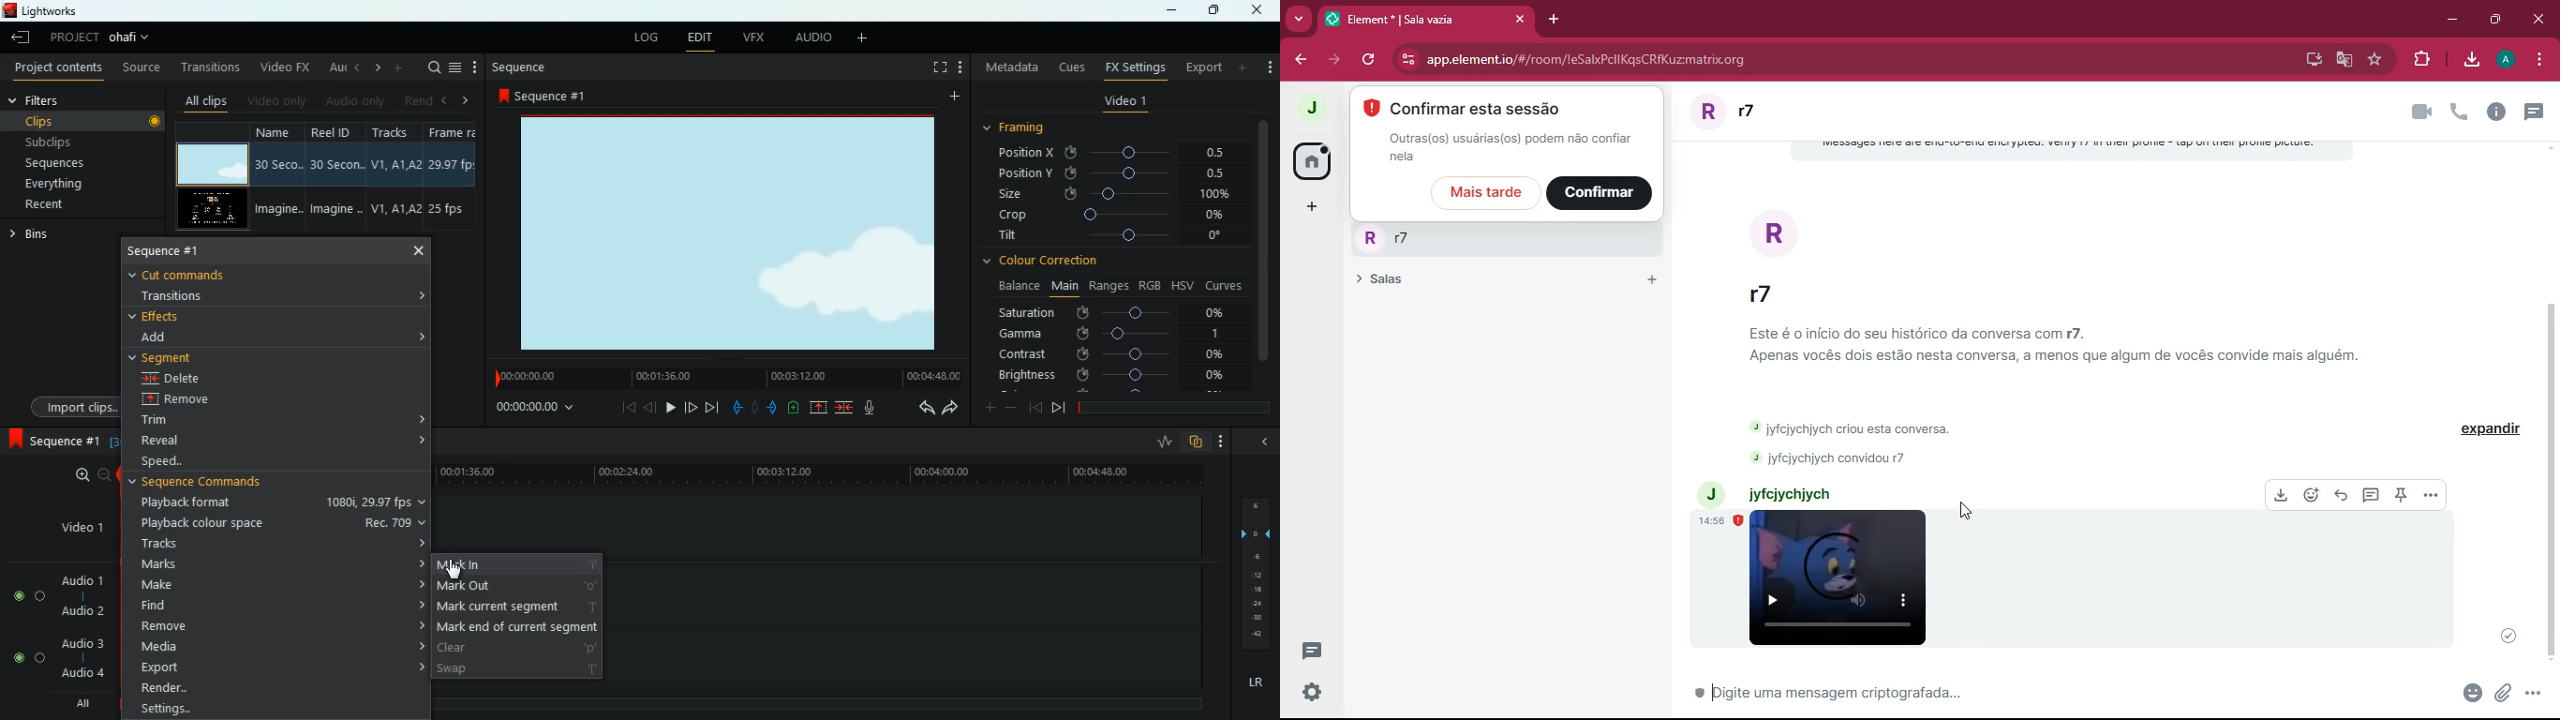 The width and height of the screenshot is (2576, 728). Describe the element at coordinates (280, 688) in the screenshot. I see `render` at that location.